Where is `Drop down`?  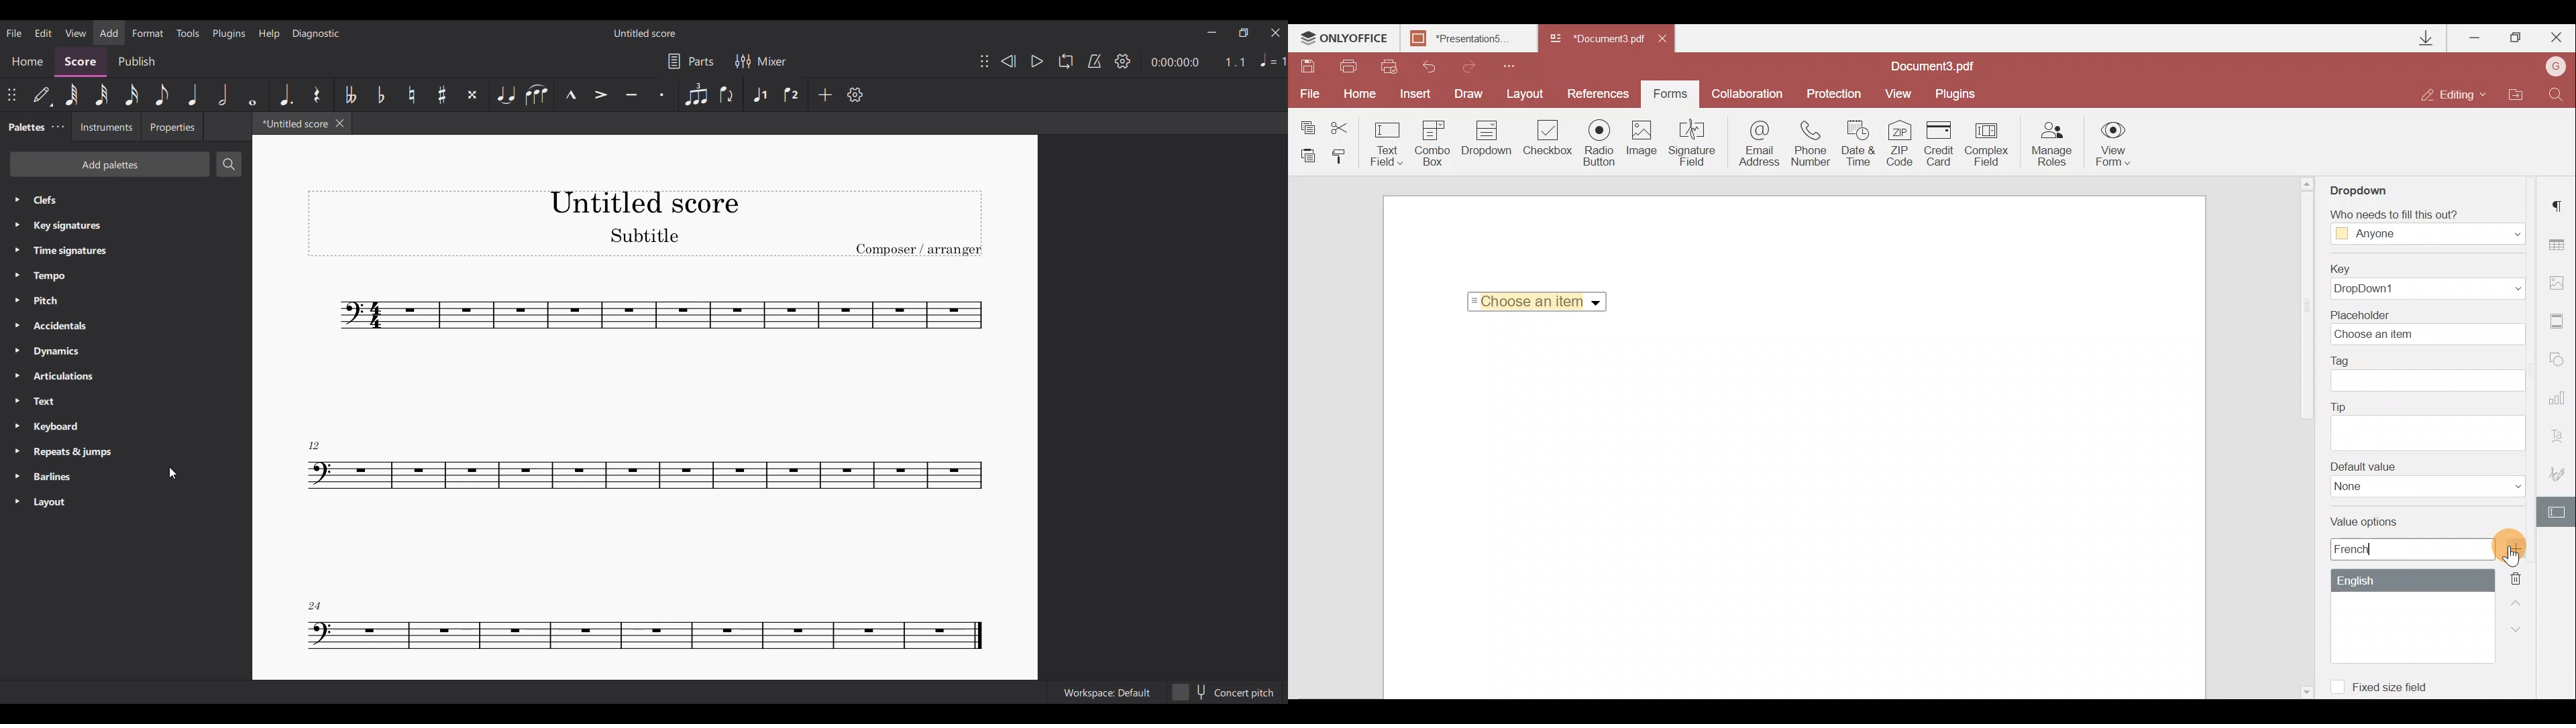 Drop down is located at coordinates (1487, 139).